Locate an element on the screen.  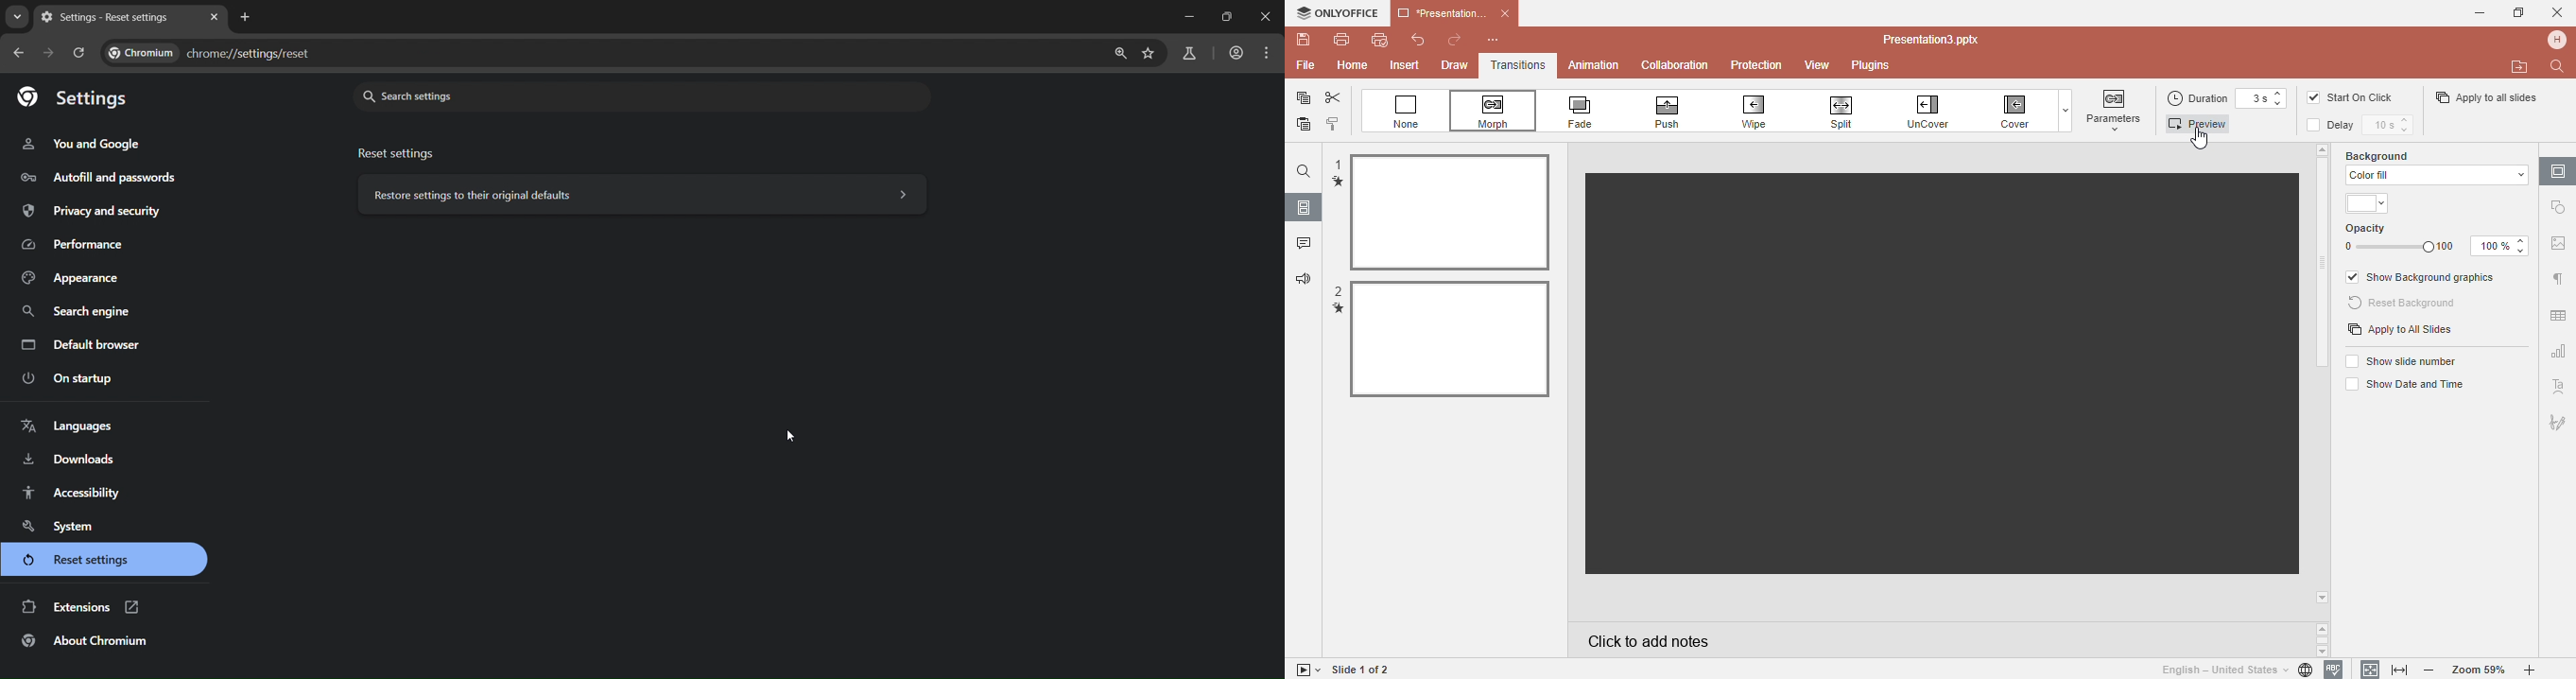
arrow up is located at coordinates (2322, 148).